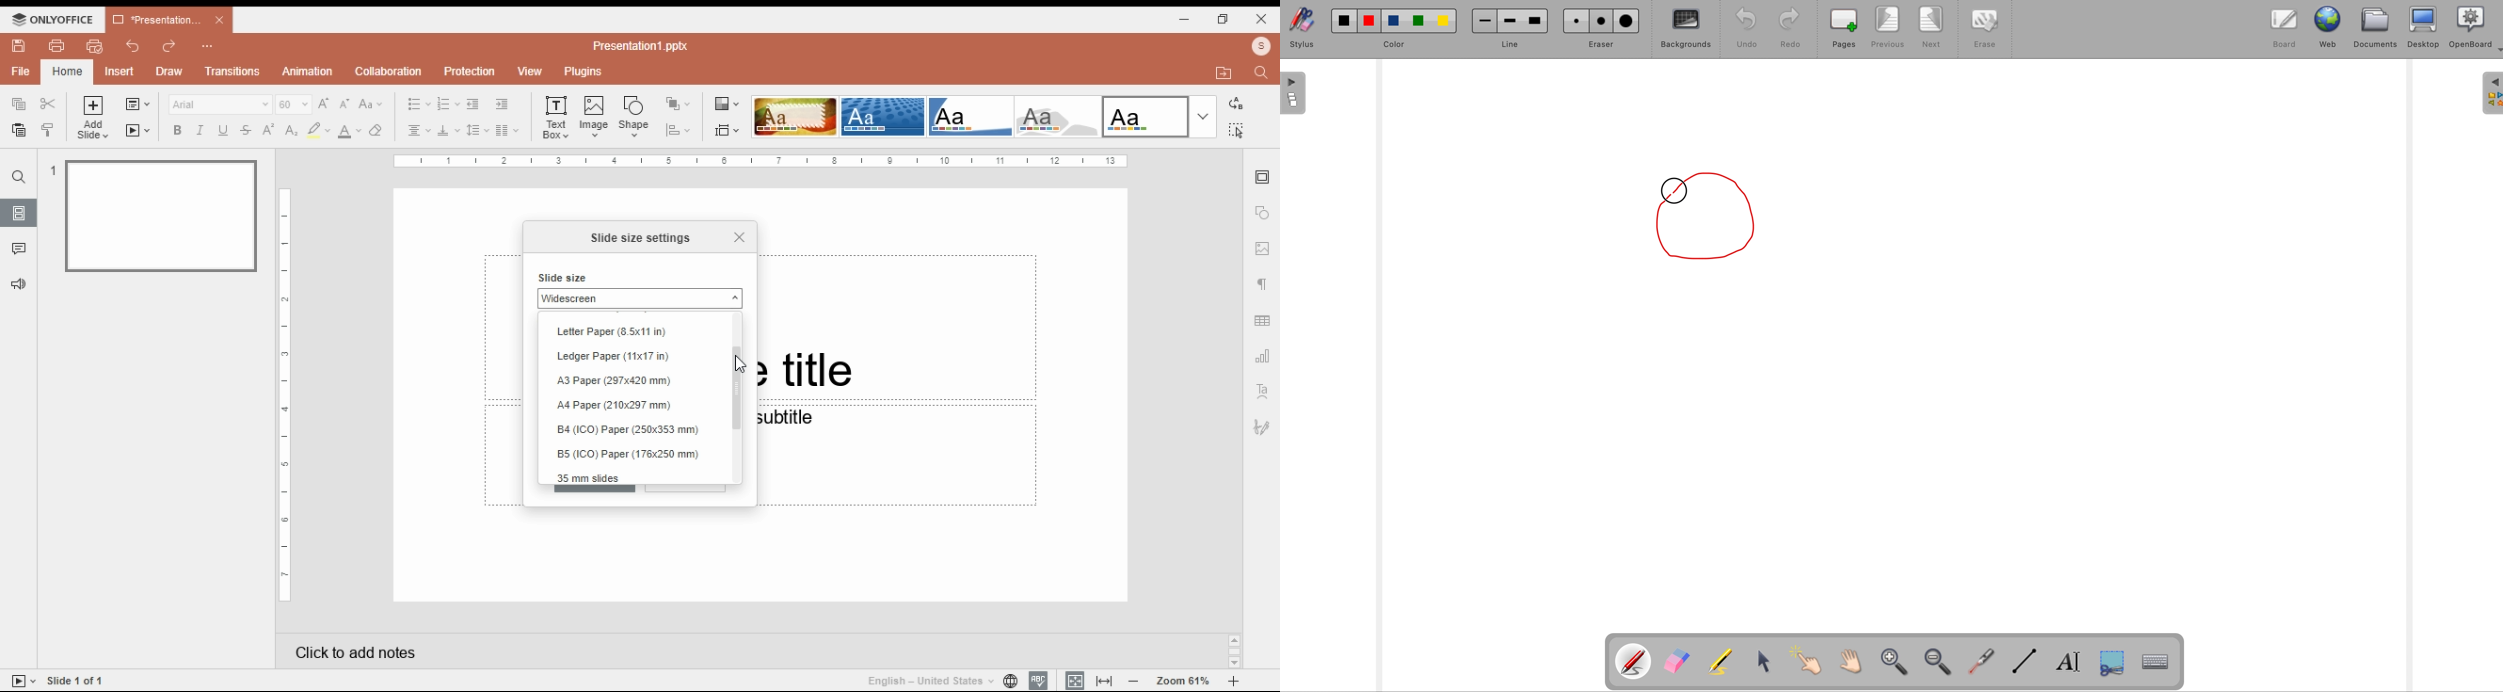 The height and width of the screenshot is (700, 2520). Describe the element at coordinates (138, 131) in the screenshot. I see `start slideshow` at that location.